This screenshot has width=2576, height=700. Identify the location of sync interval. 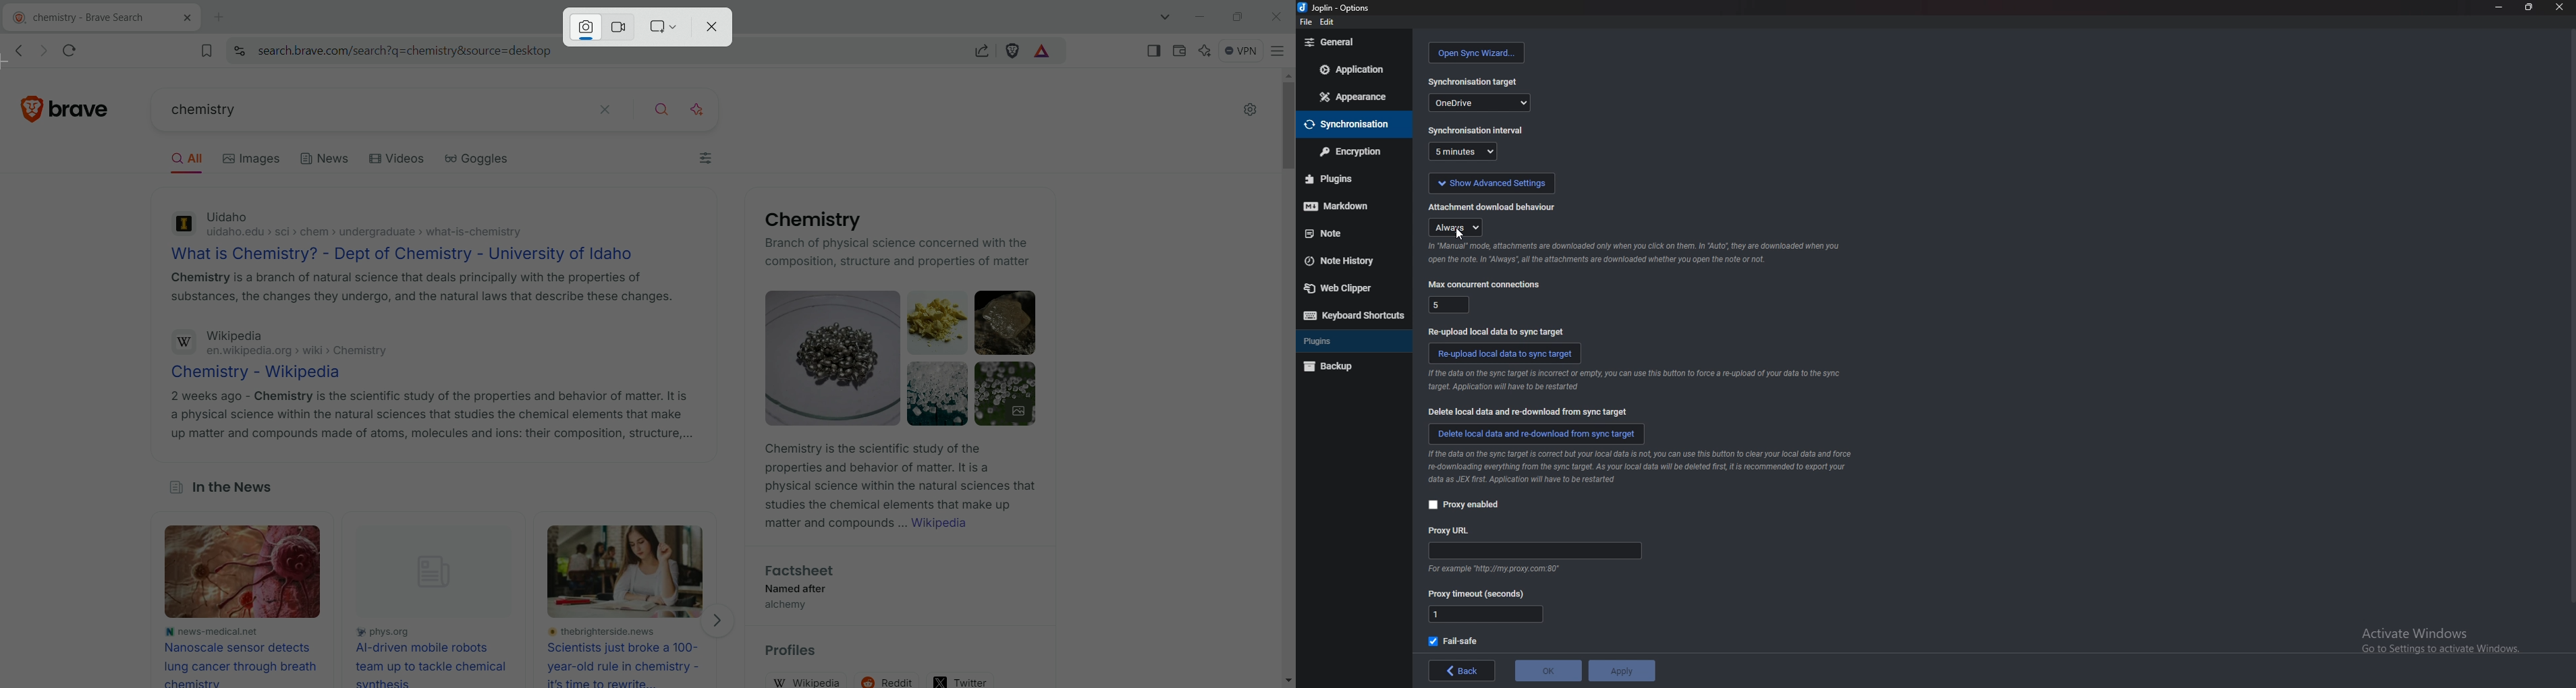
(1478, 130).